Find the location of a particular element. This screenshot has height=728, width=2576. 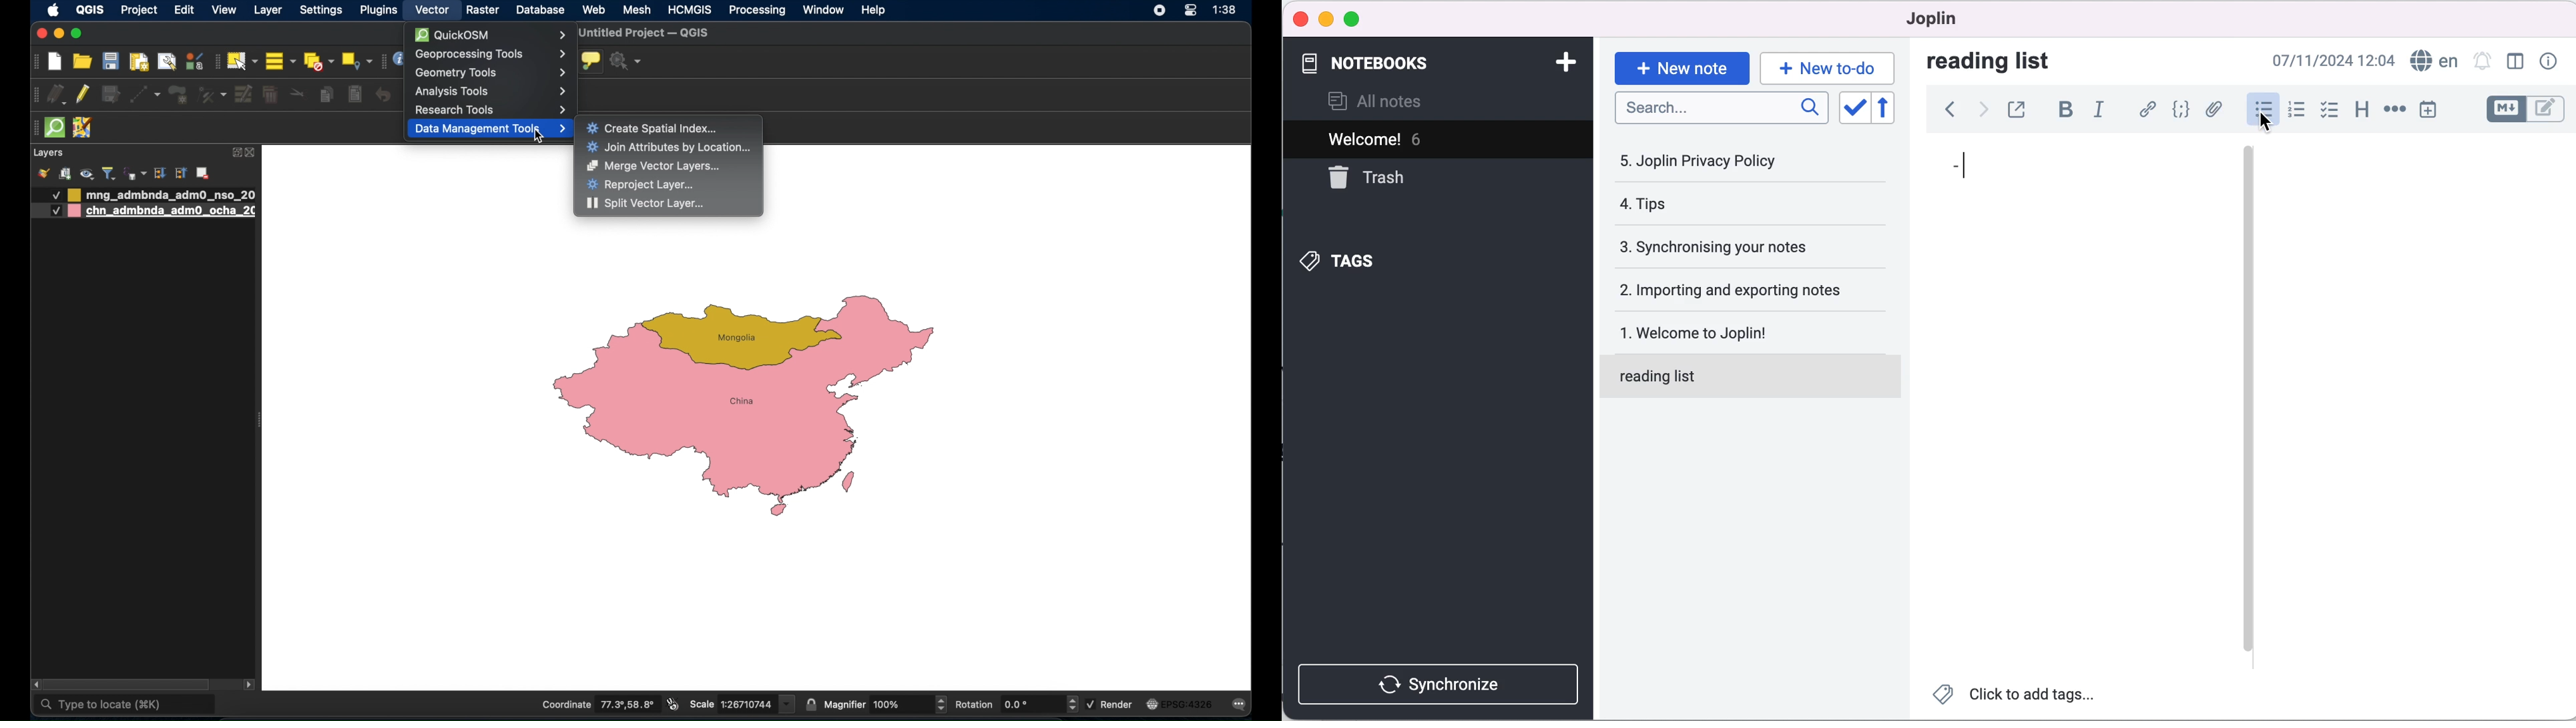

new to-do is located at coordinates (1830, 66).